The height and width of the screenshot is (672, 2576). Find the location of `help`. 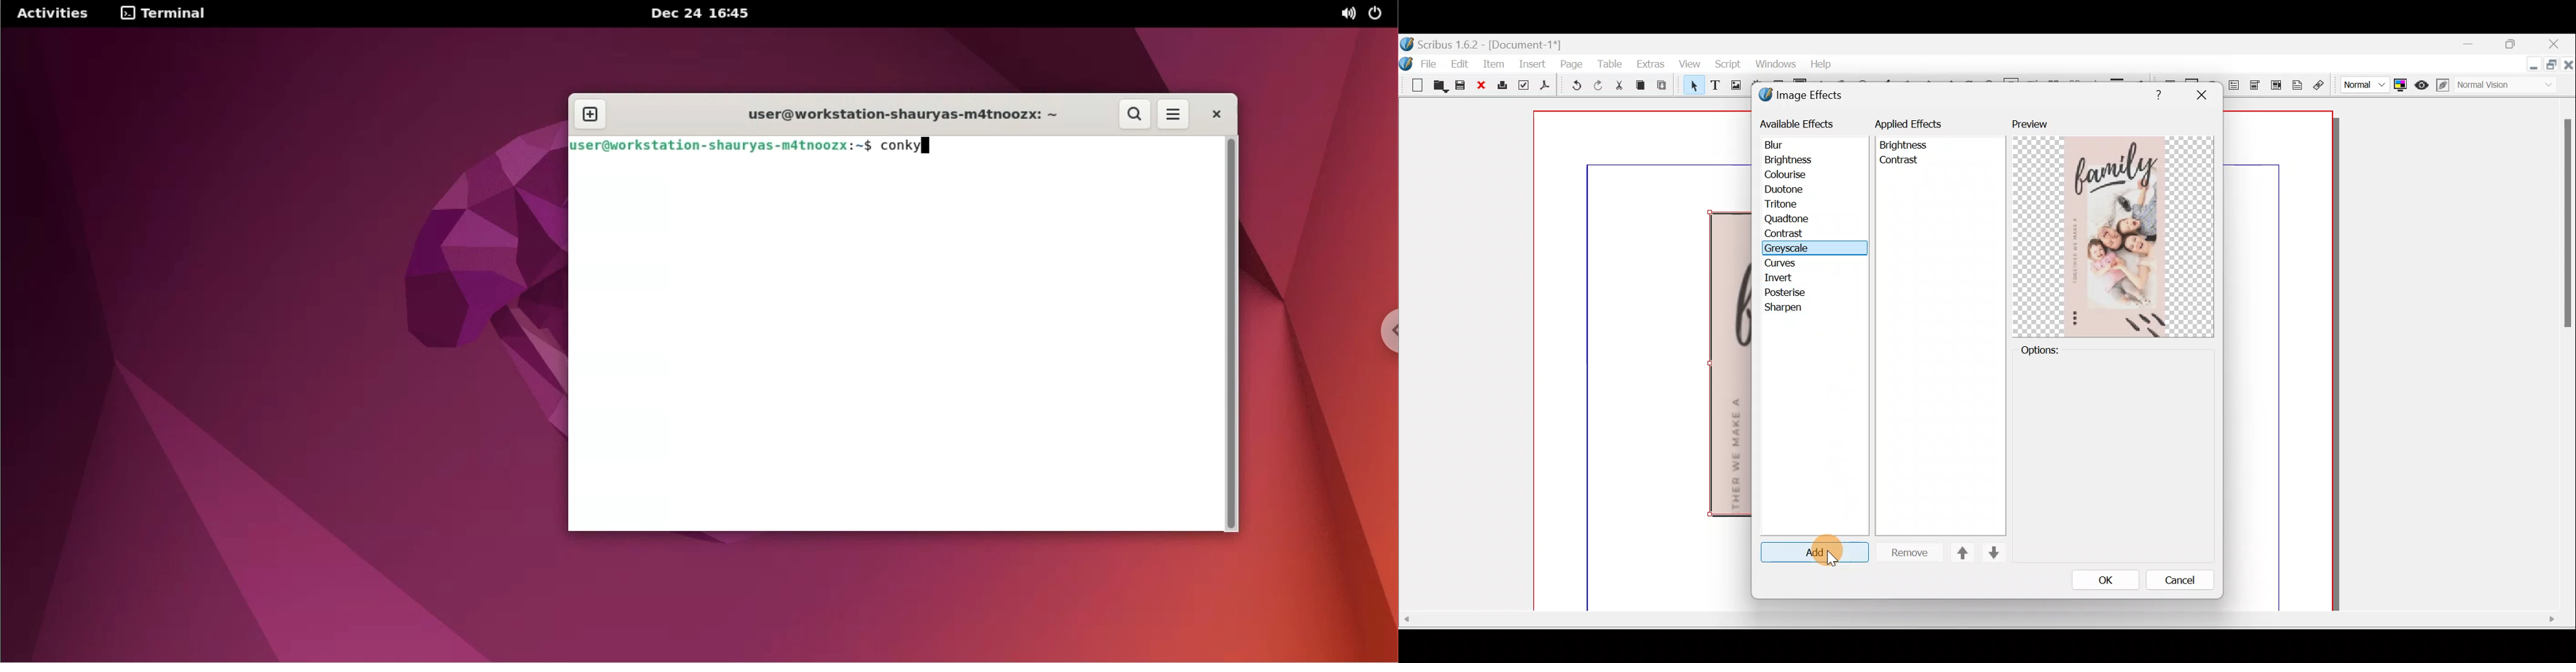

help is located at coordinates (1824, 65).